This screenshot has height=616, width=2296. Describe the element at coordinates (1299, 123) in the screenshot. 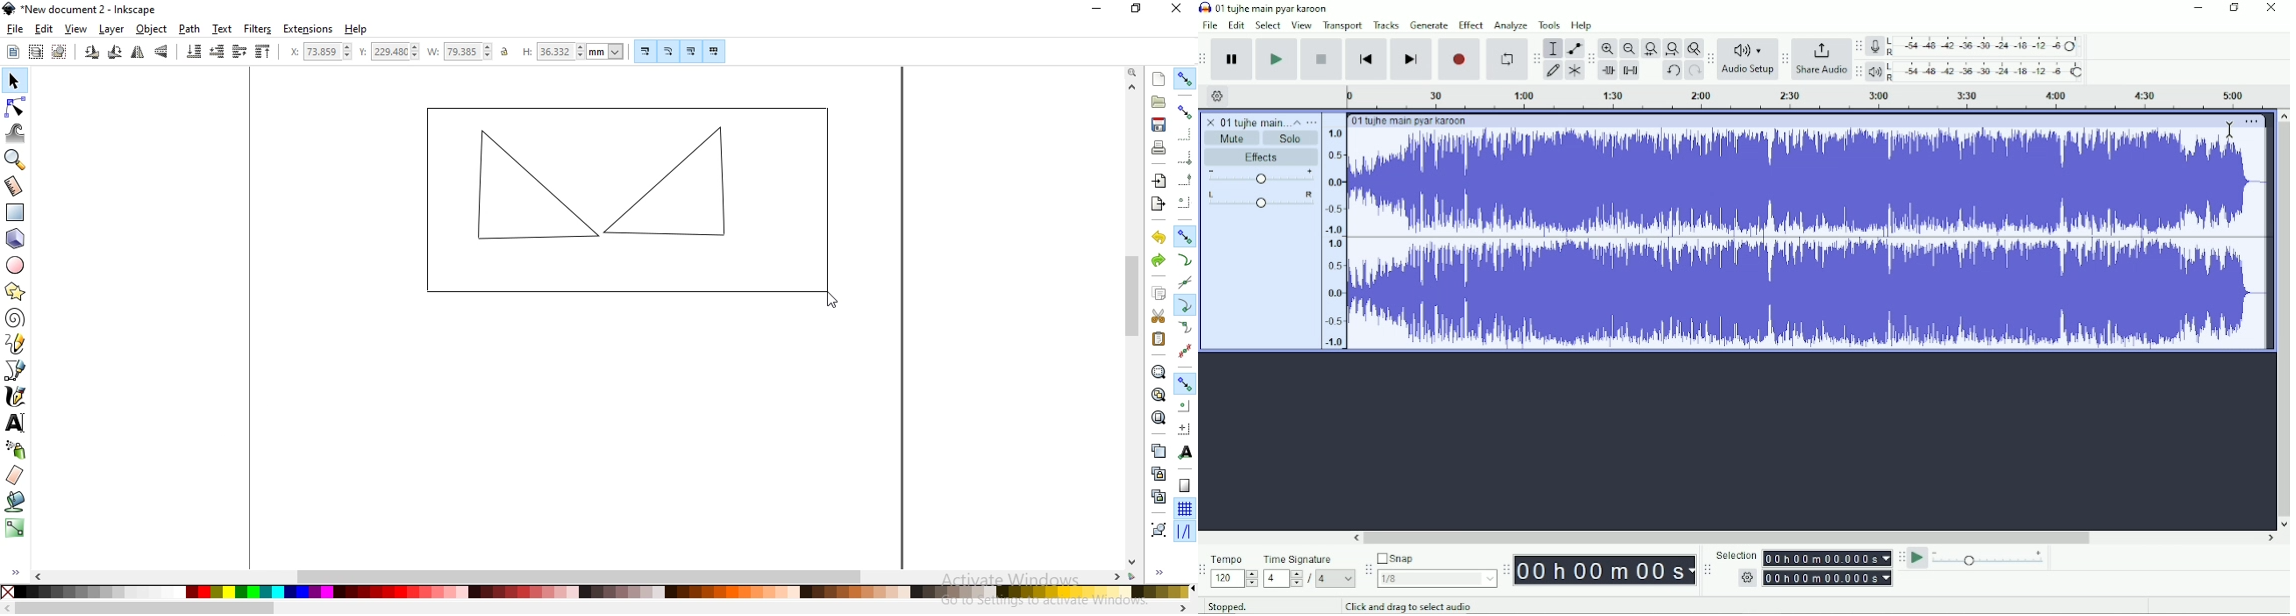

I see `Collapse` at that location.